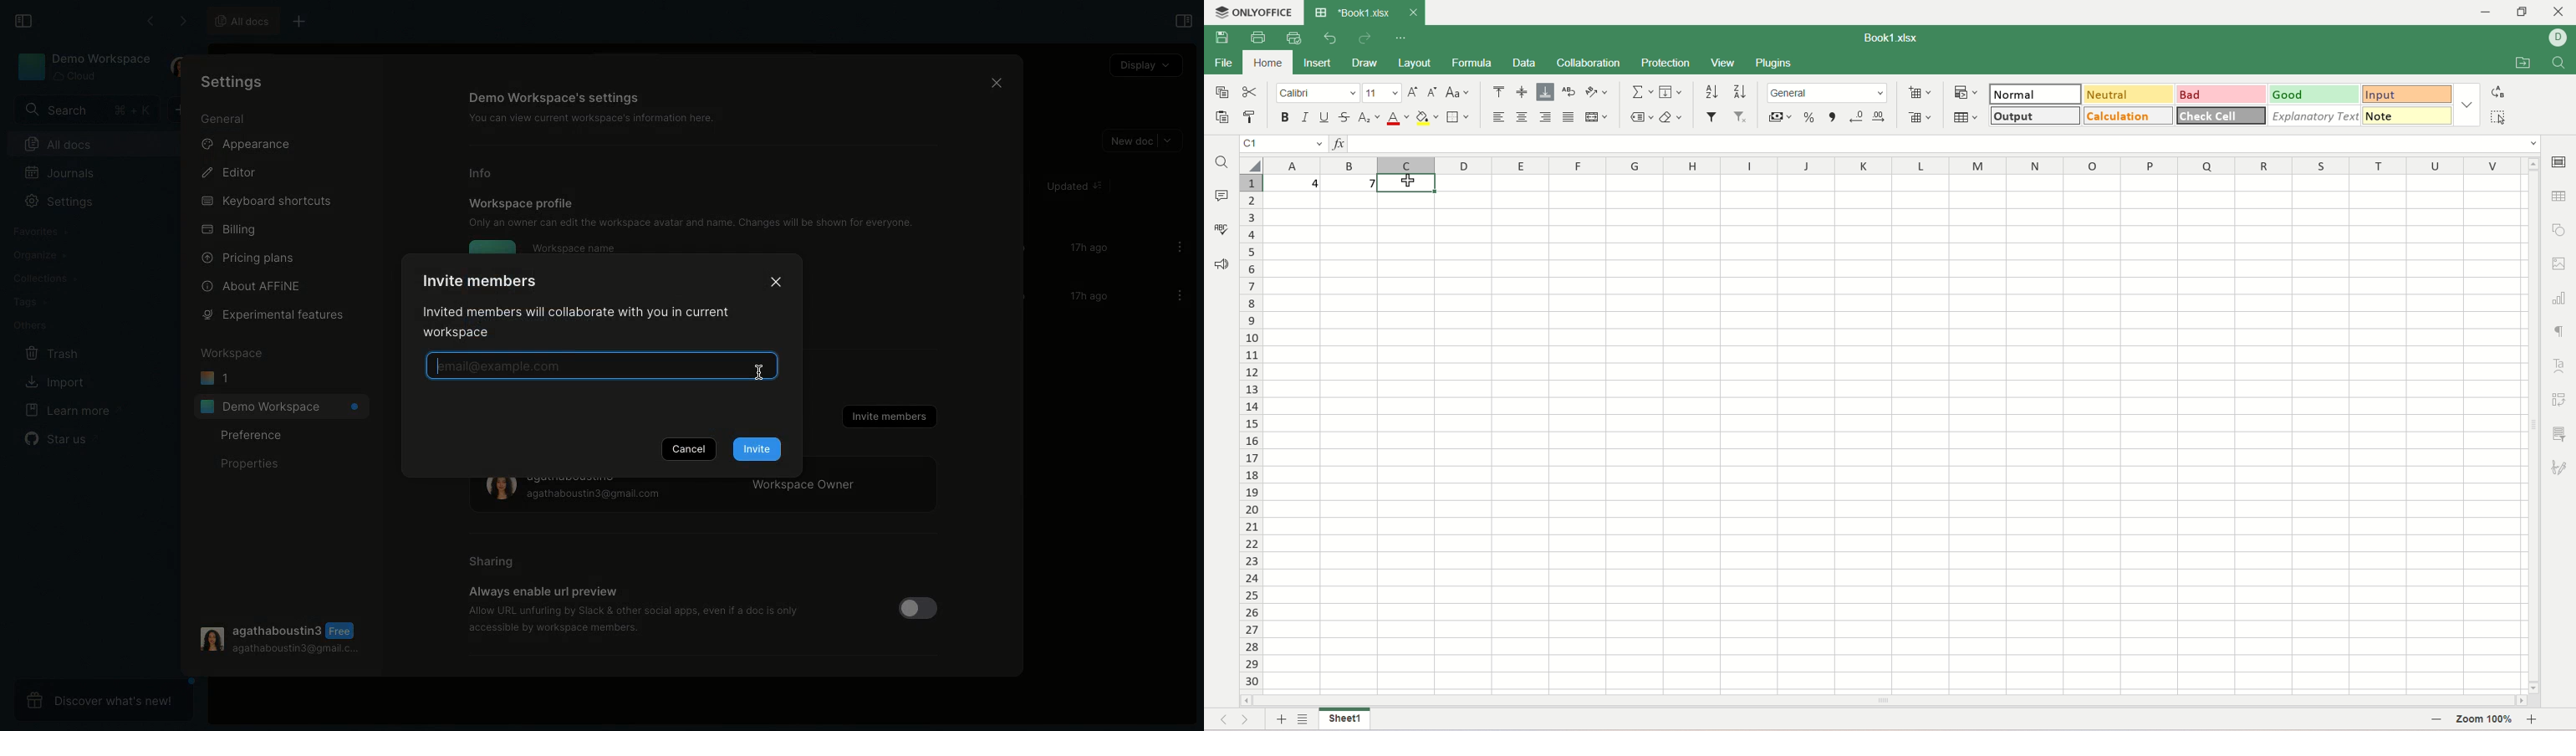  What do you see at coordinates (480, 280) in the screenshot?
I see `Invite members` at bounding box center [480, 280].